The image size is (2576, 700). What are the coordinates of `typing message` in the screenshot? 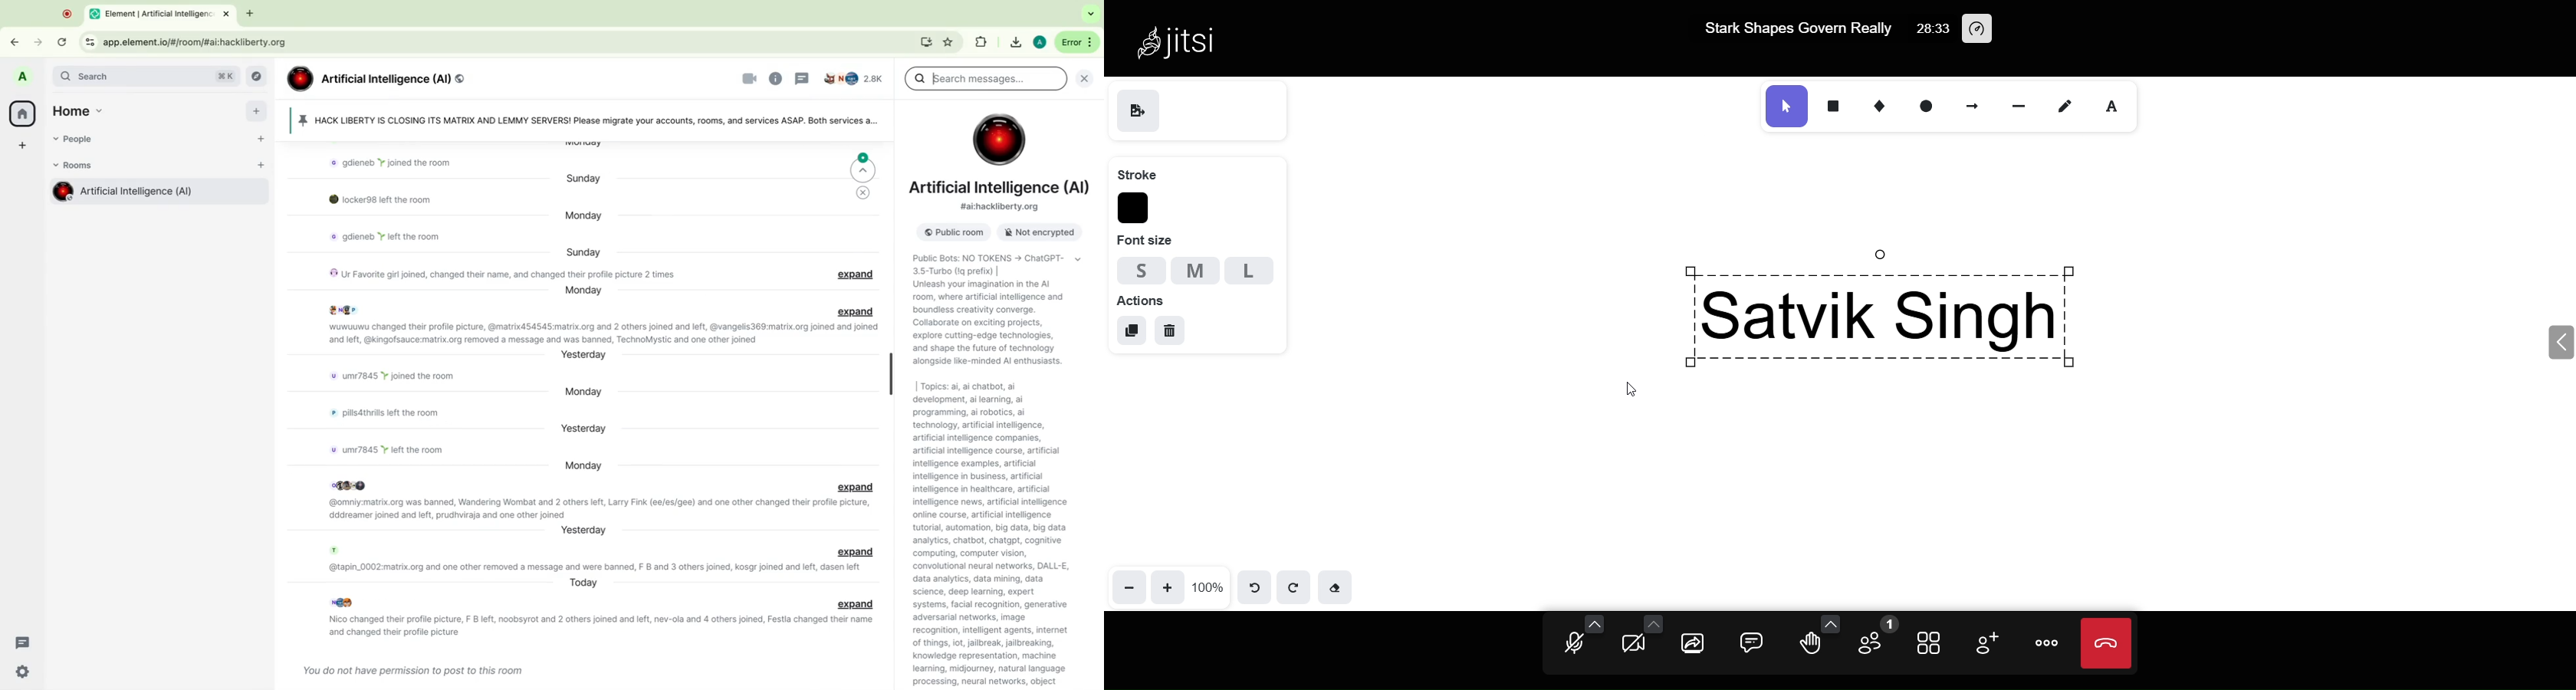 It's located at (986, 80).